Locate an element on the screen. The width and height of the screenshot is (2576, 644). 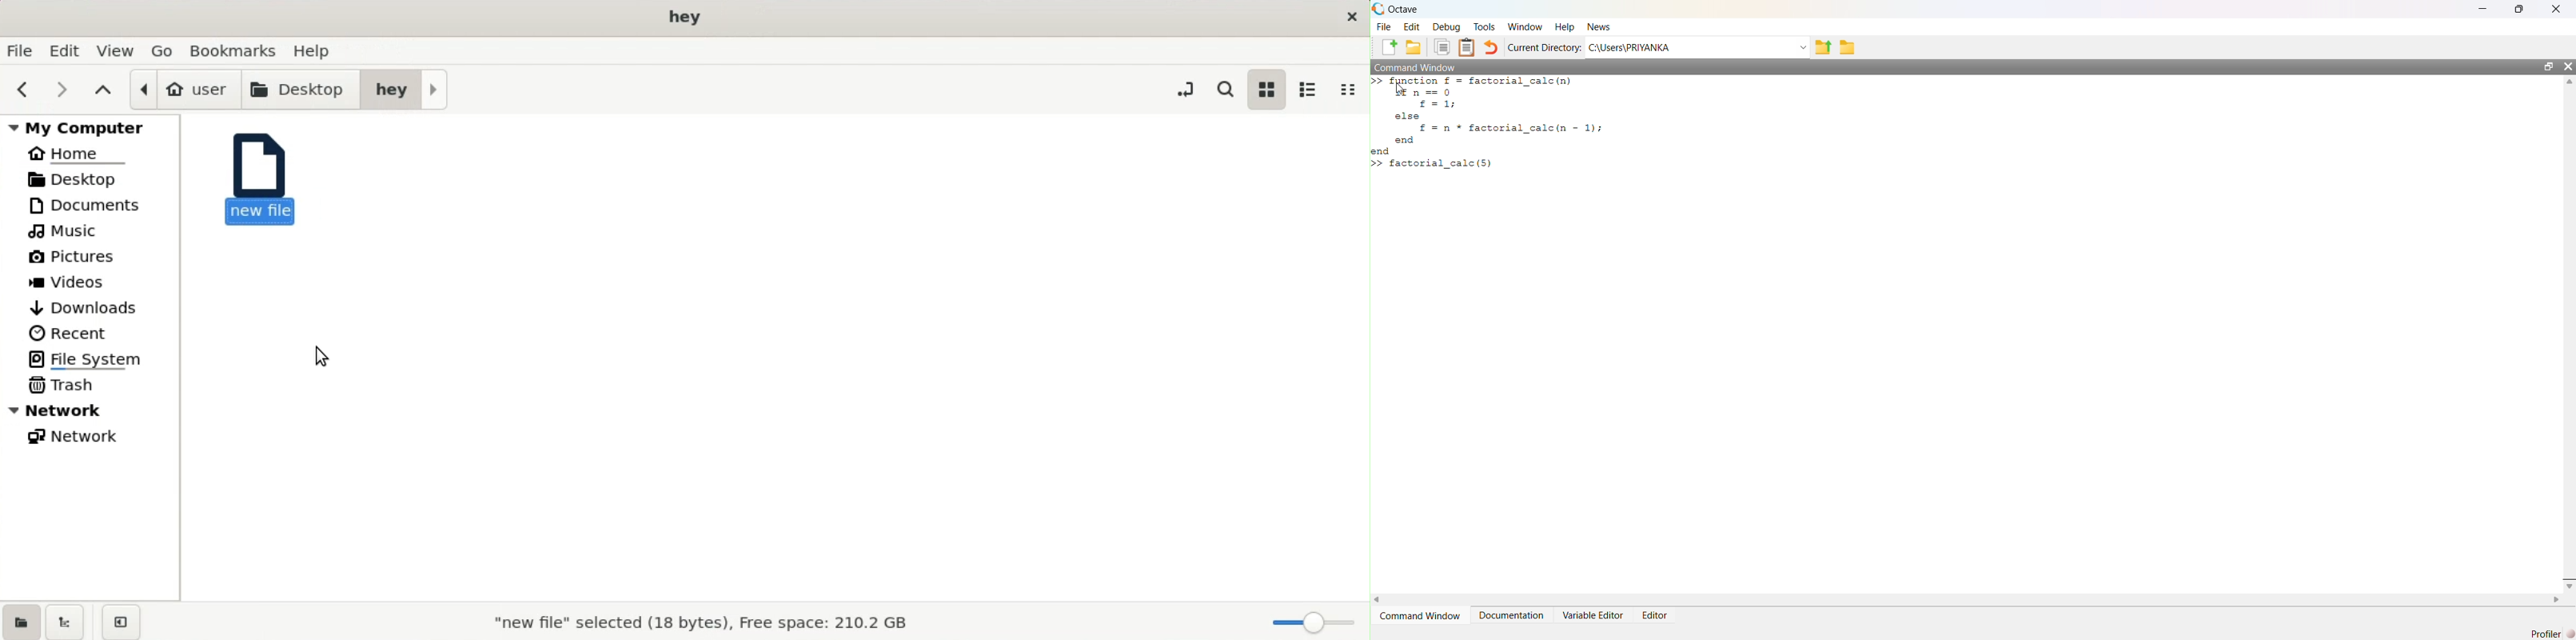
music is located at coordinates (68, 232).